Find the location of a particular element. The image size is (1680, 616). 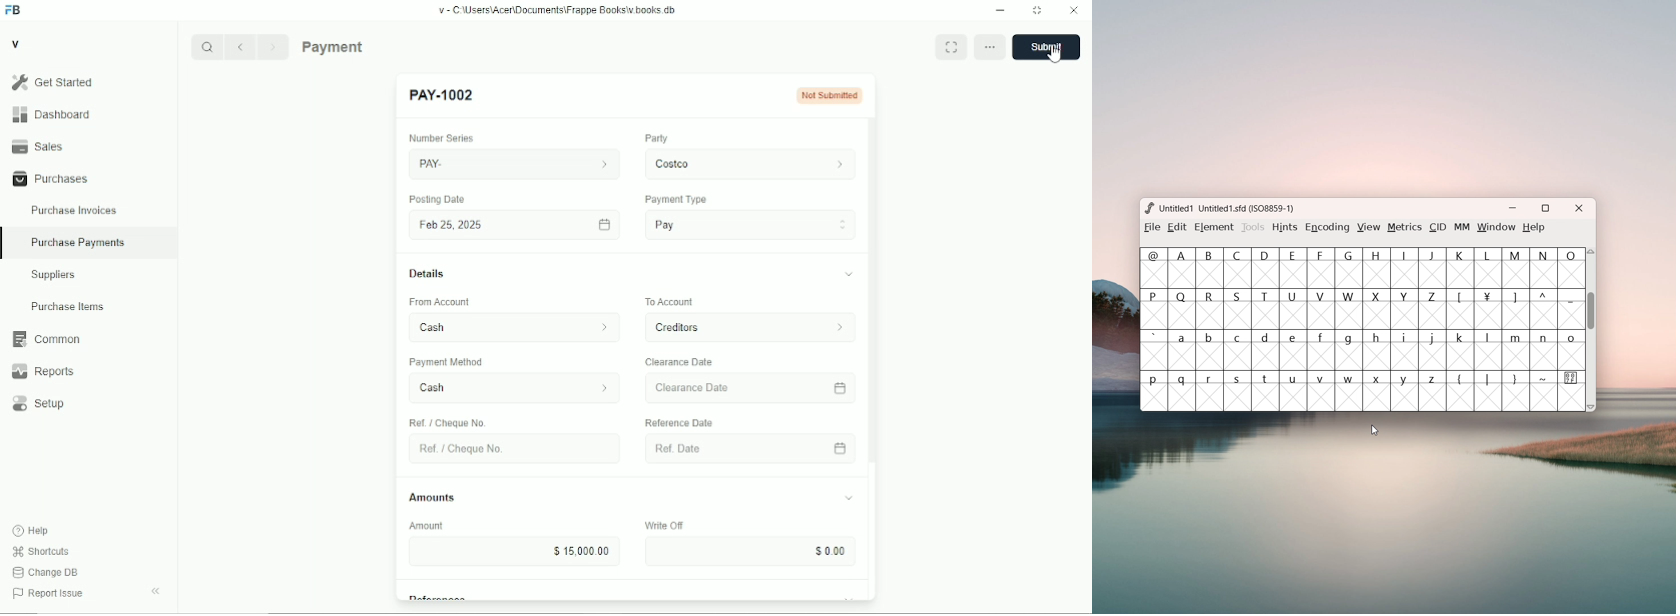

not submitted is located at coordinates (828, 96).